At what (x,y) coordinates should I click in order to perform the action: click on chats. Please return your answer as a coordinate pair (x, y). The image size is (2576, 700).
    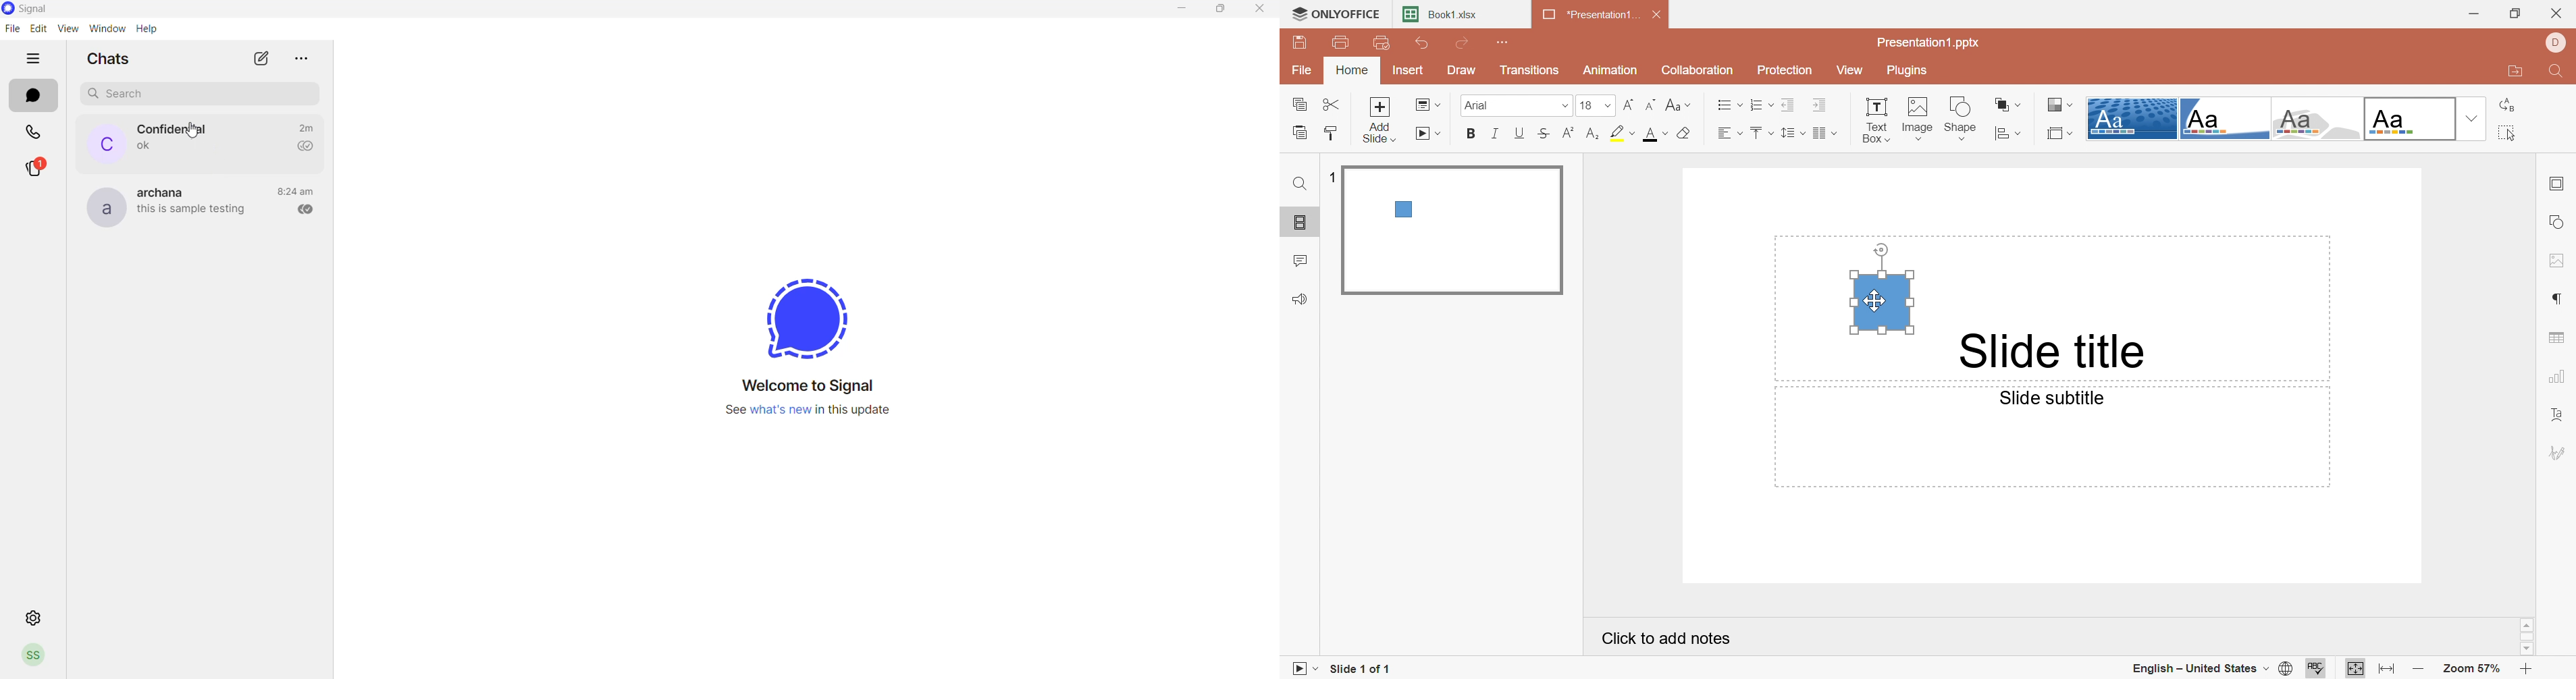
    Looking at the image, I should click on (35, 96).